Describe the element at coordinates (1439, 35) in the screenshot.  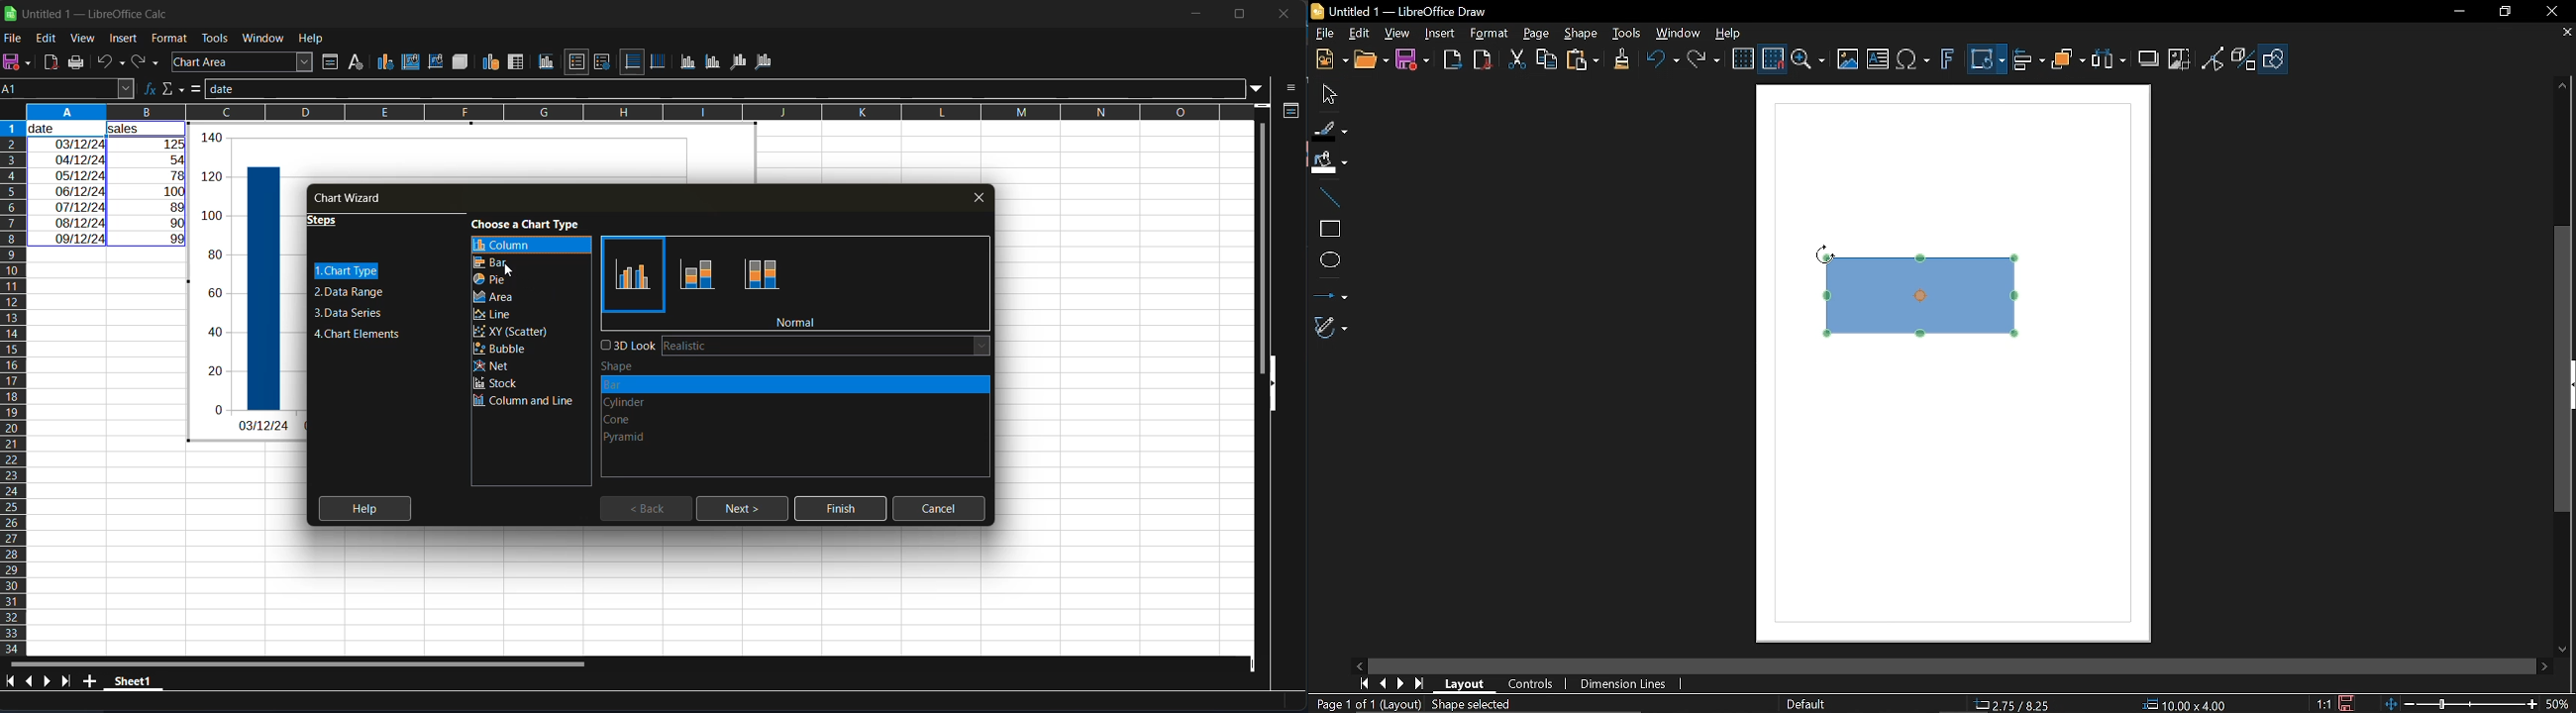
I see `Insert ` at that location.